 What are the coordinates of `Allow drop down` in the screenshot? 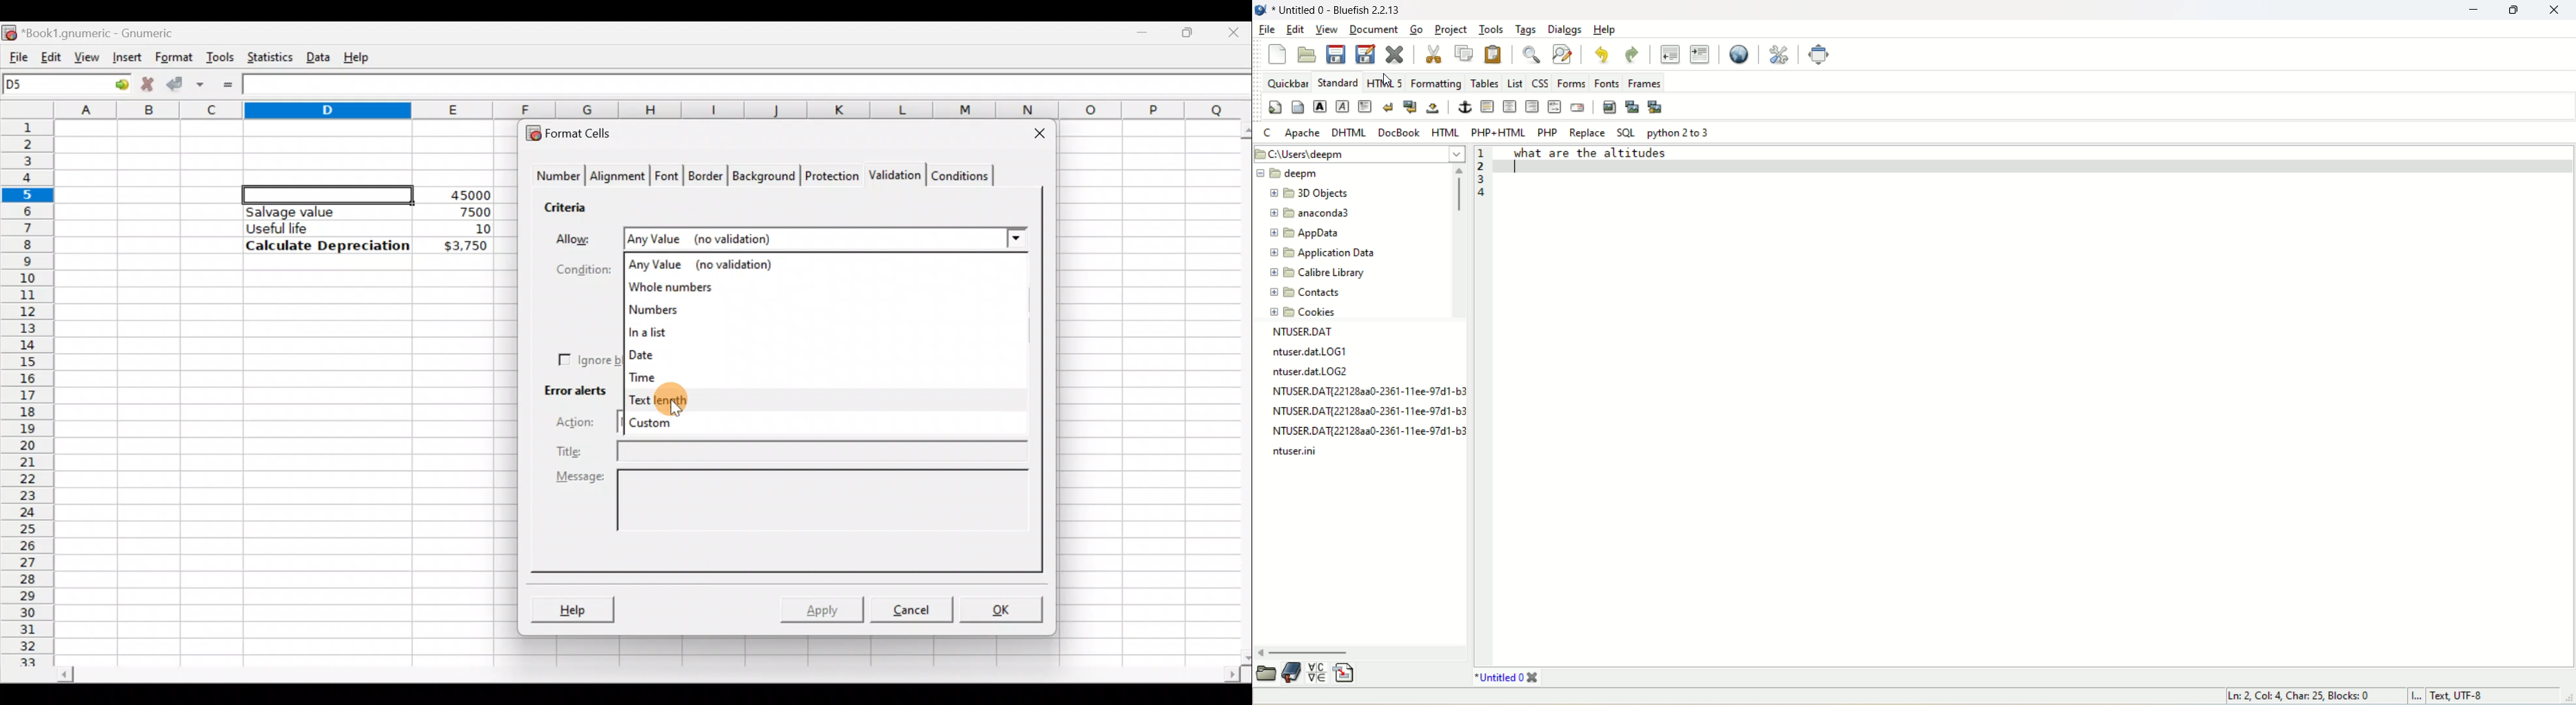 It's located at (1015, 237).